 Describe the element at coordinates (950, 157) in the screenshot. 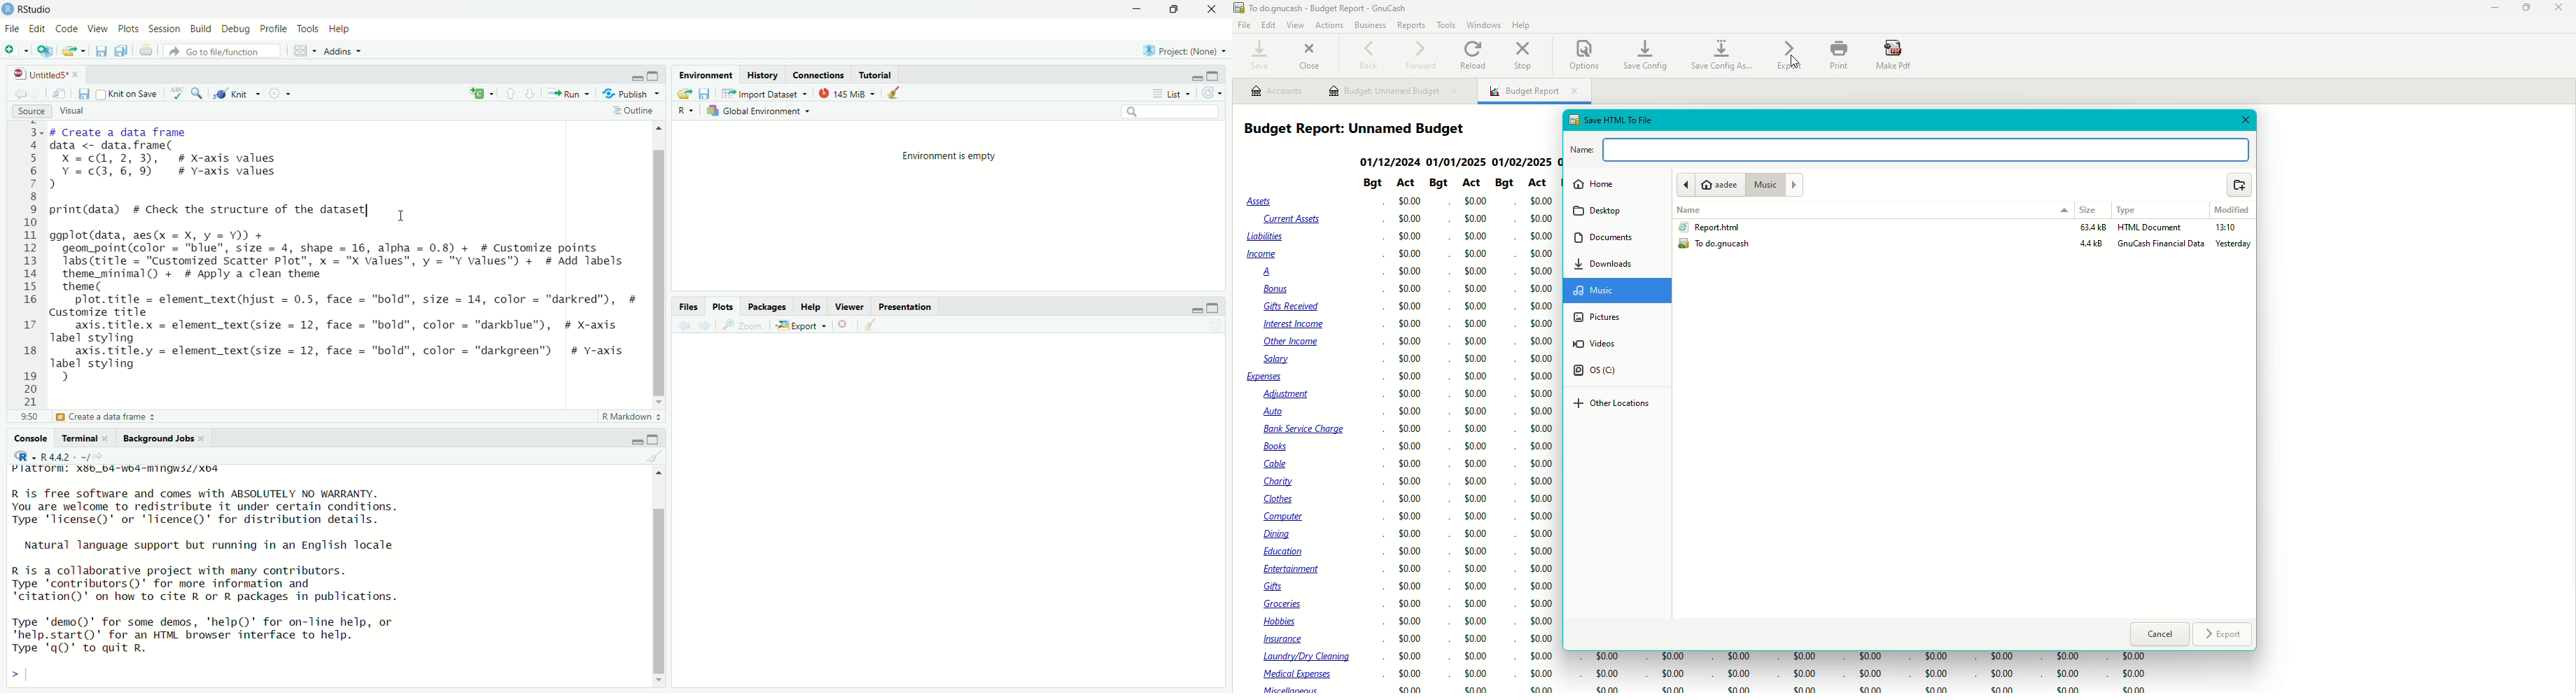

I see `Environment is empty` at that location.